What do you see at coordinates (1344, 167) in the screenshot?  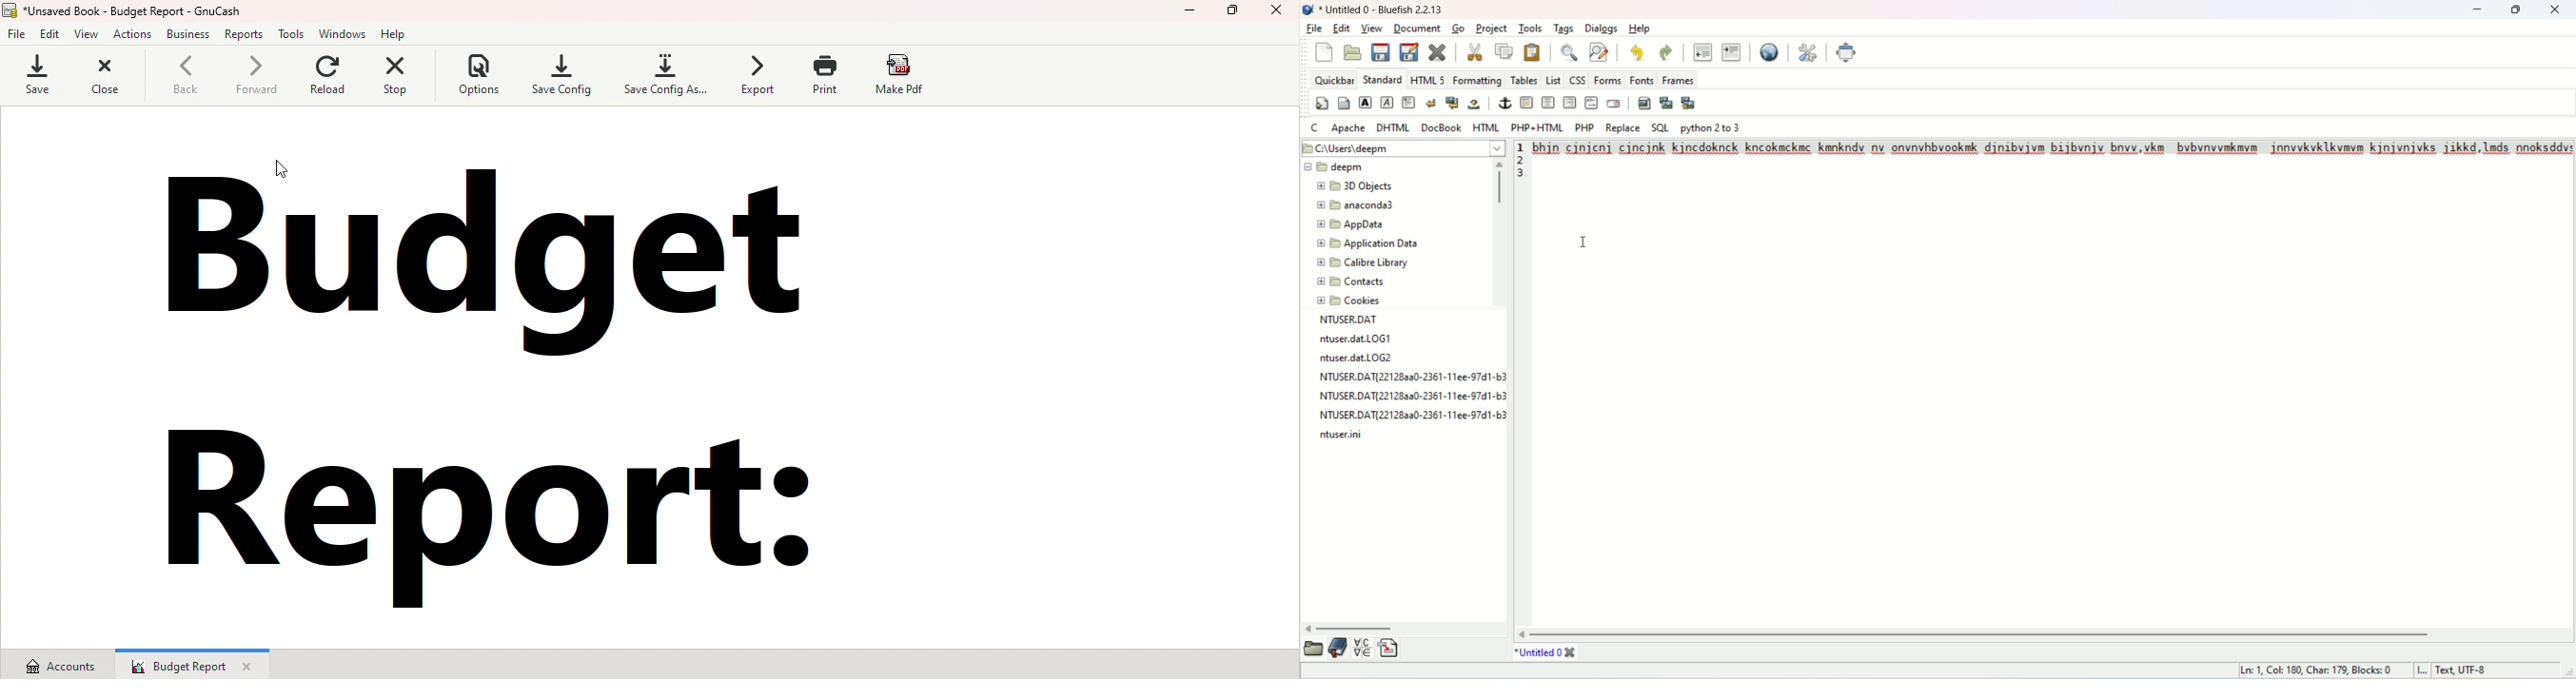 I see `deepm` at bounding box center [1344, 167].